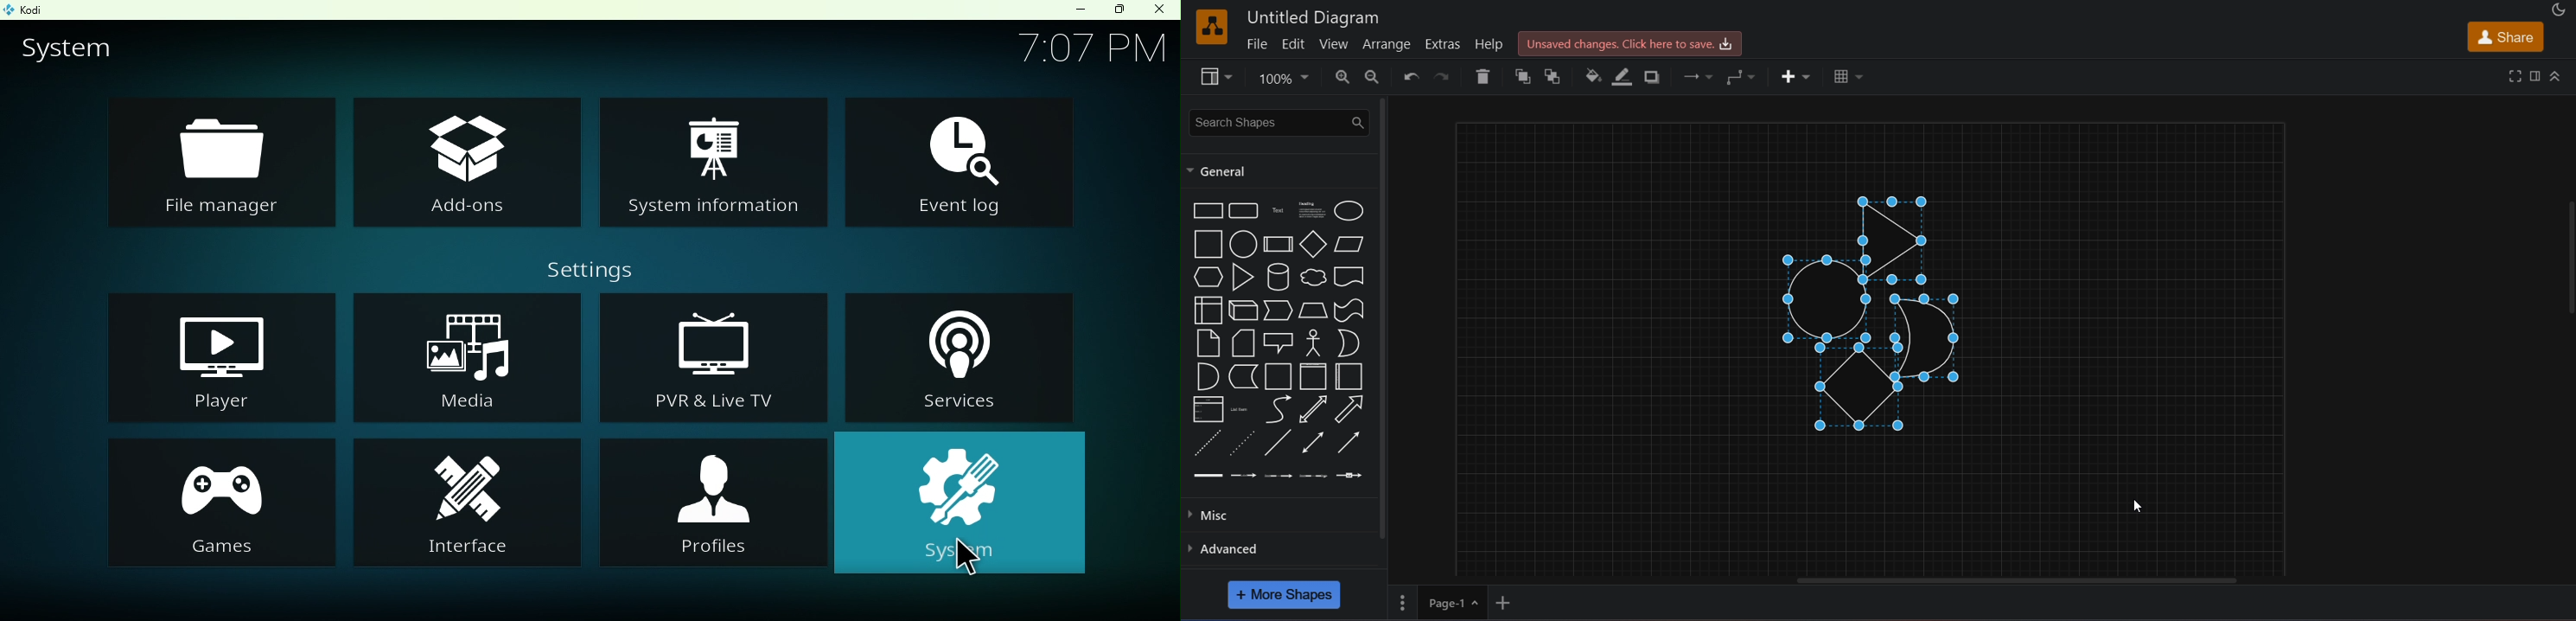  Describe the element at coordinates (1486, 76) in the screenshot. I see `delete` at that location.